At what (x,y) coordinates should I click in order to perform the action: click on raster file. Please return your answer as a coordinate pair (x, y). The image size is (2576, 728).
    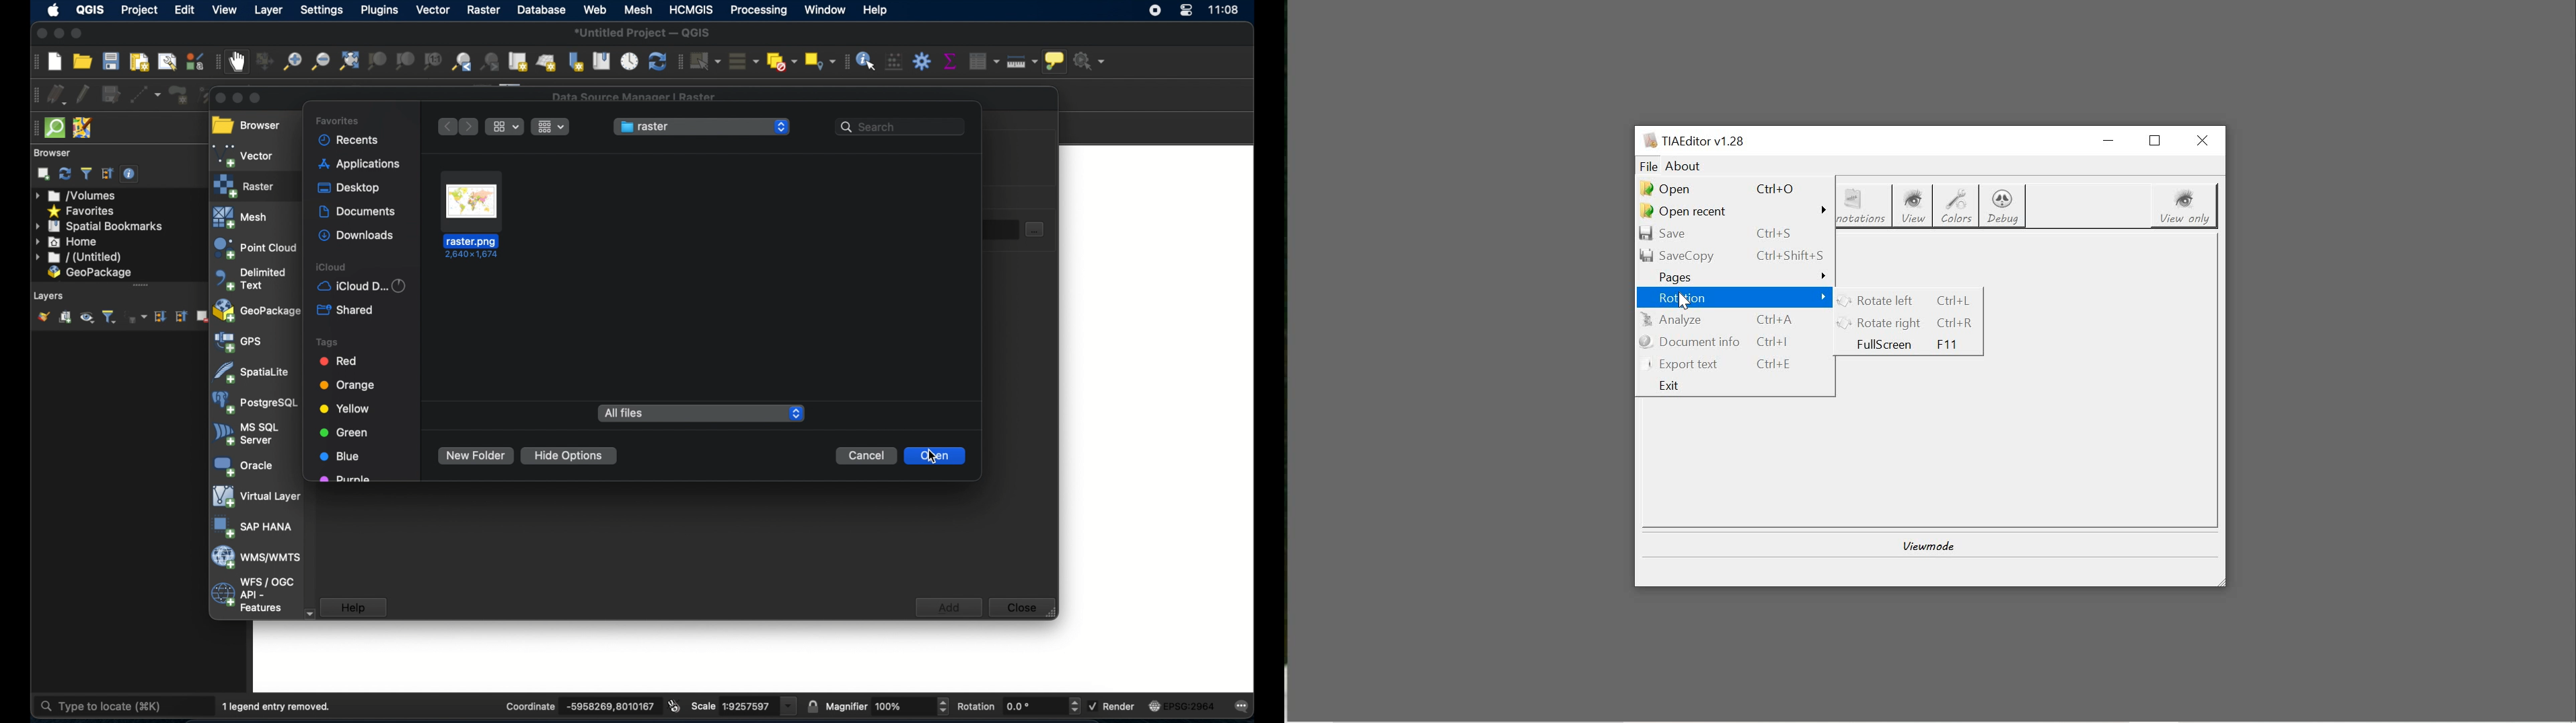
    Looking at the image, I should click on (473, 202).